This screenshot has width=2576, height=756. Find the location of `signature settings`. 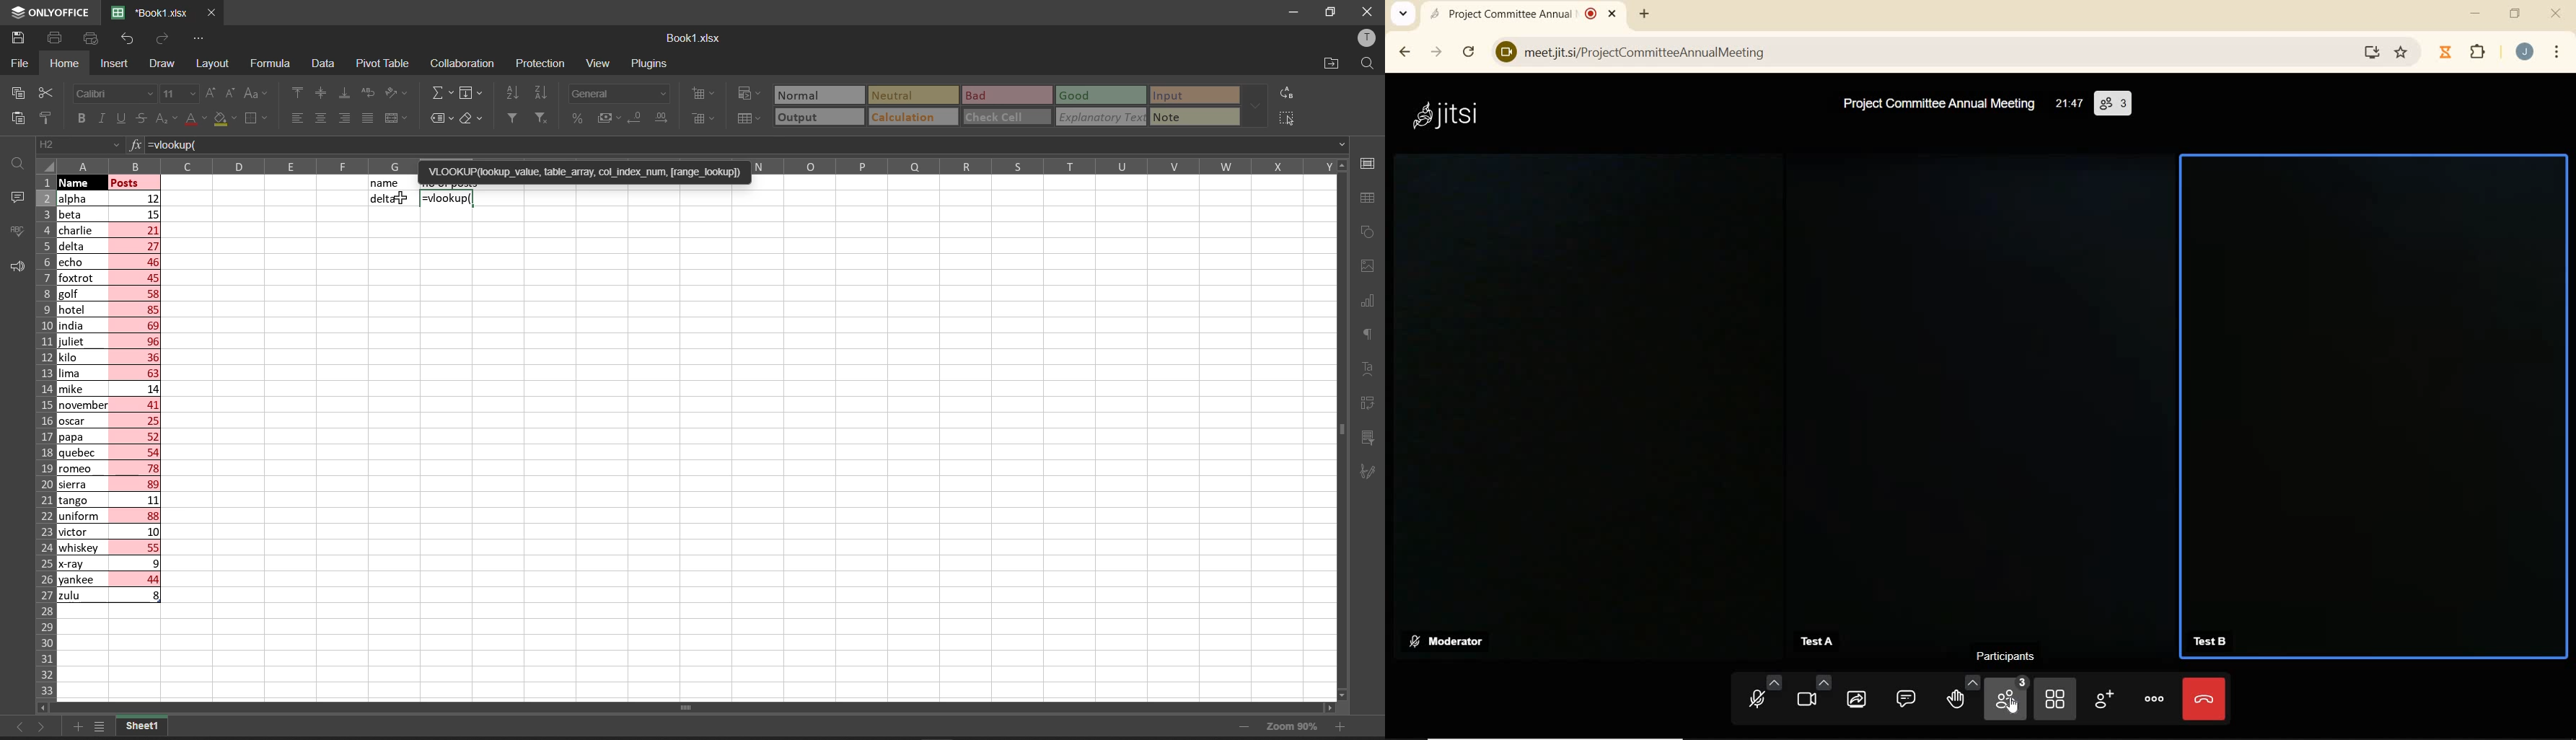

signature settings is located at coordinates (1372, 470).